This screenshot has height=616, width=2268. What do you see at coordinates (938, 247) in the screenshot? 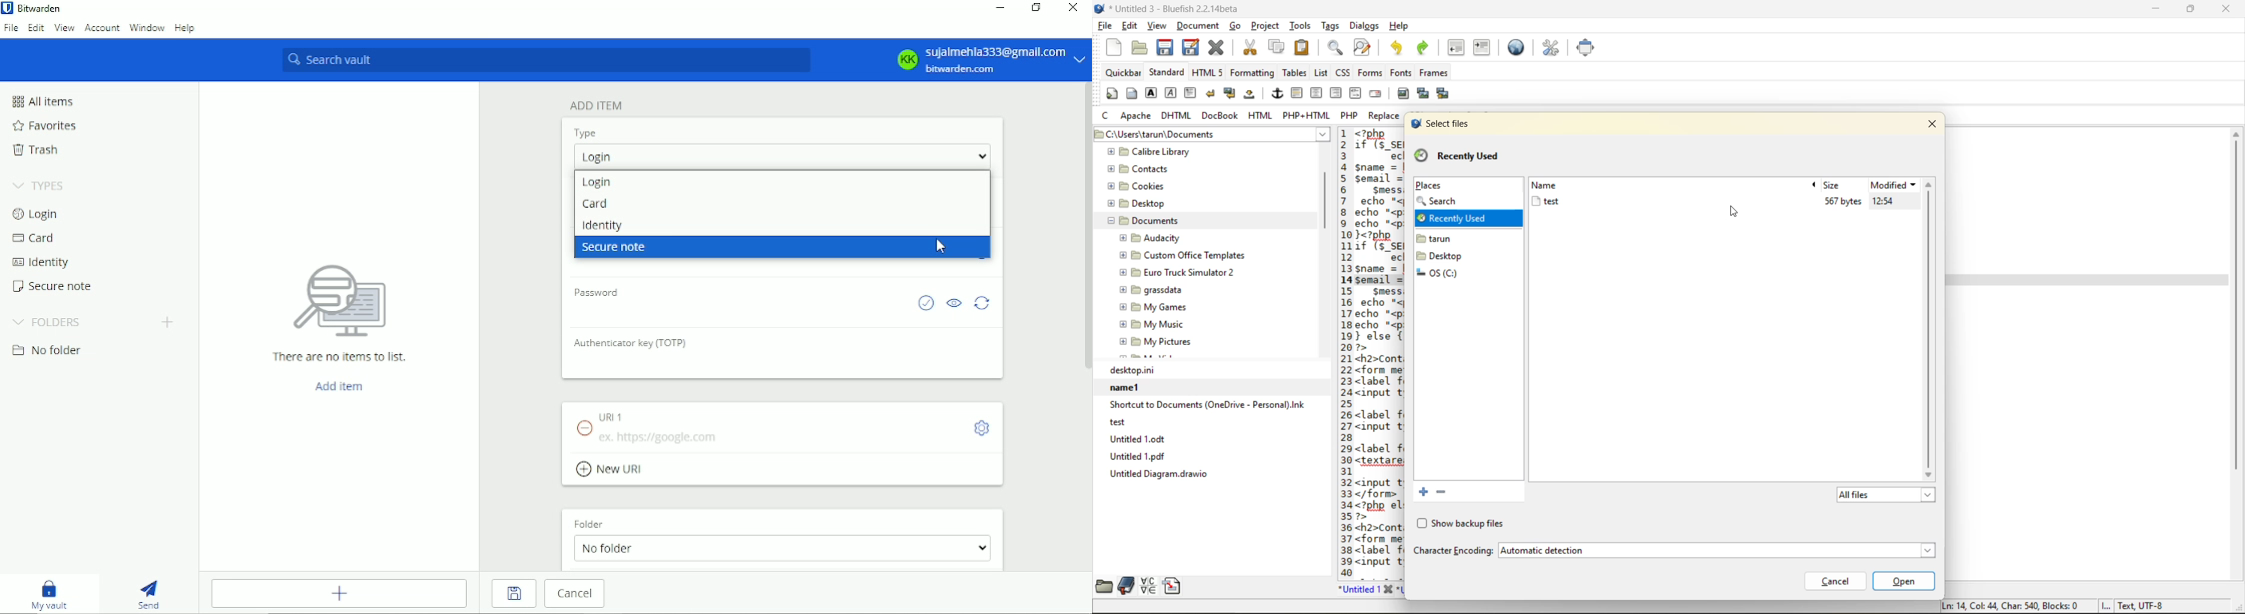
I see `Cursor` at bounding box center [938, 247].